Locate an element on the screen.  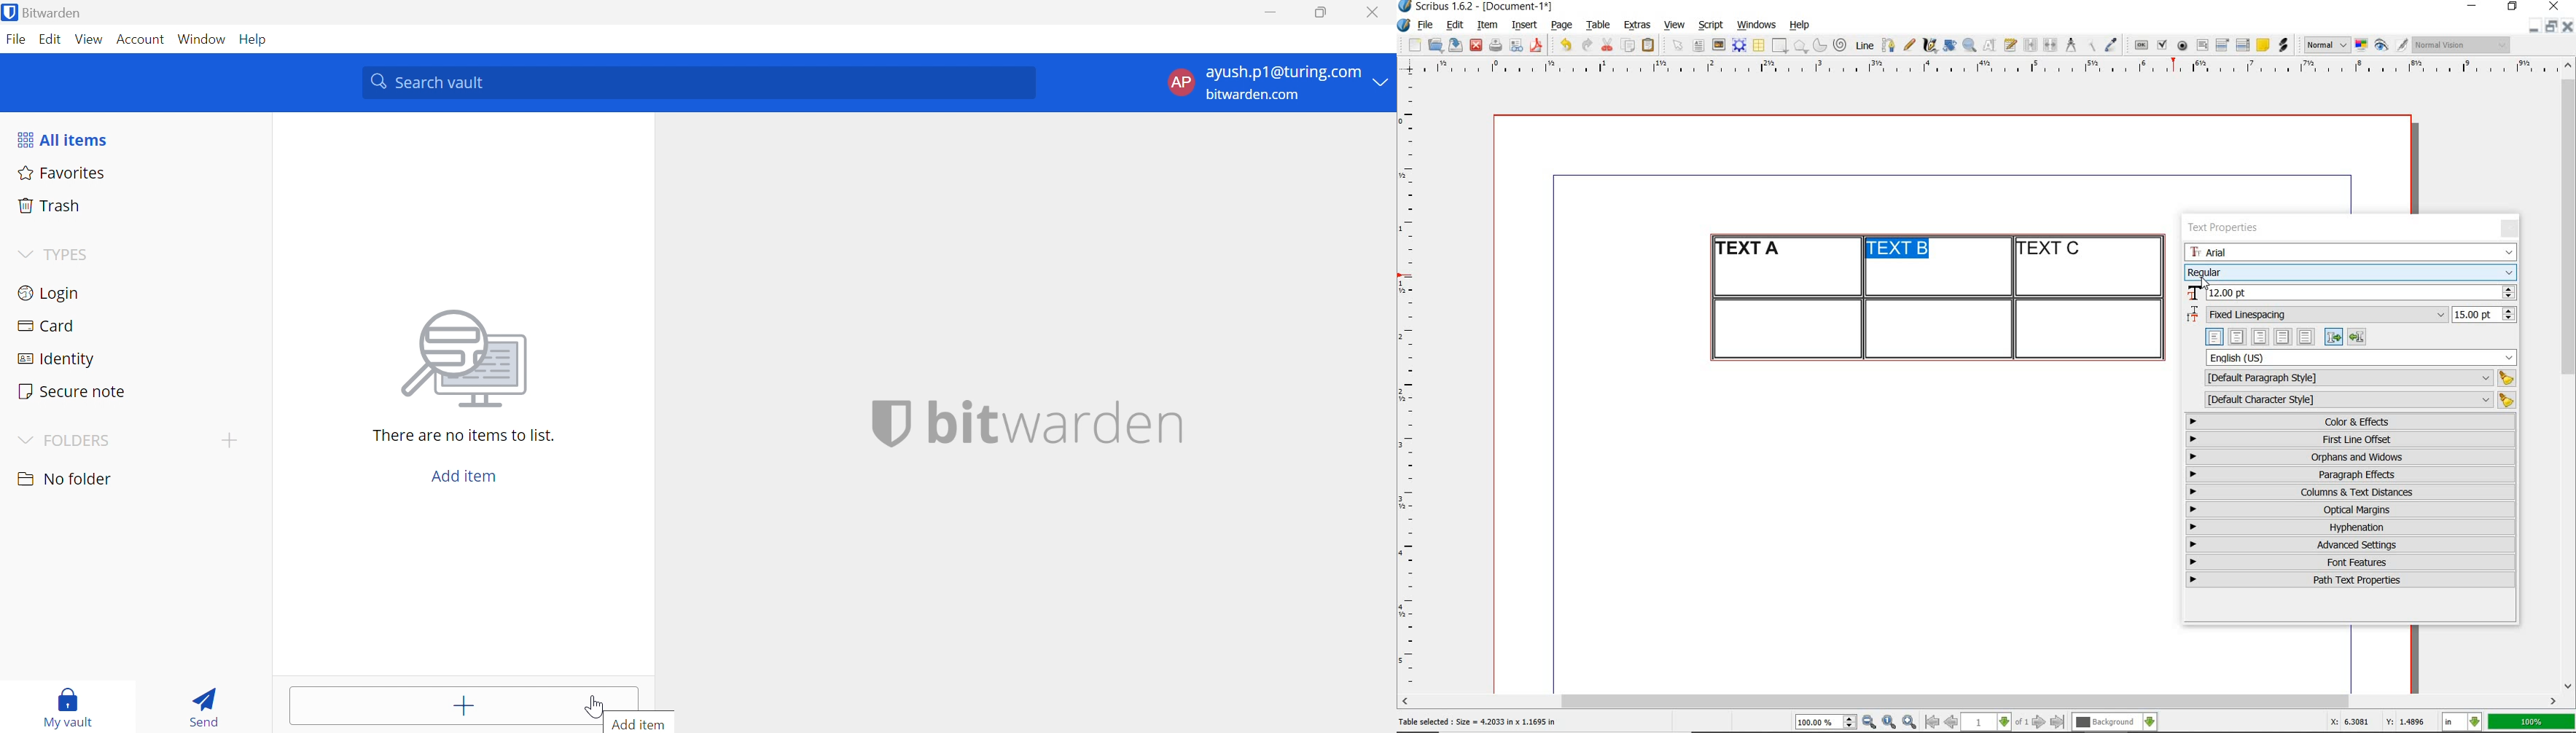
Drop Down is located at coordinates (23, 439).